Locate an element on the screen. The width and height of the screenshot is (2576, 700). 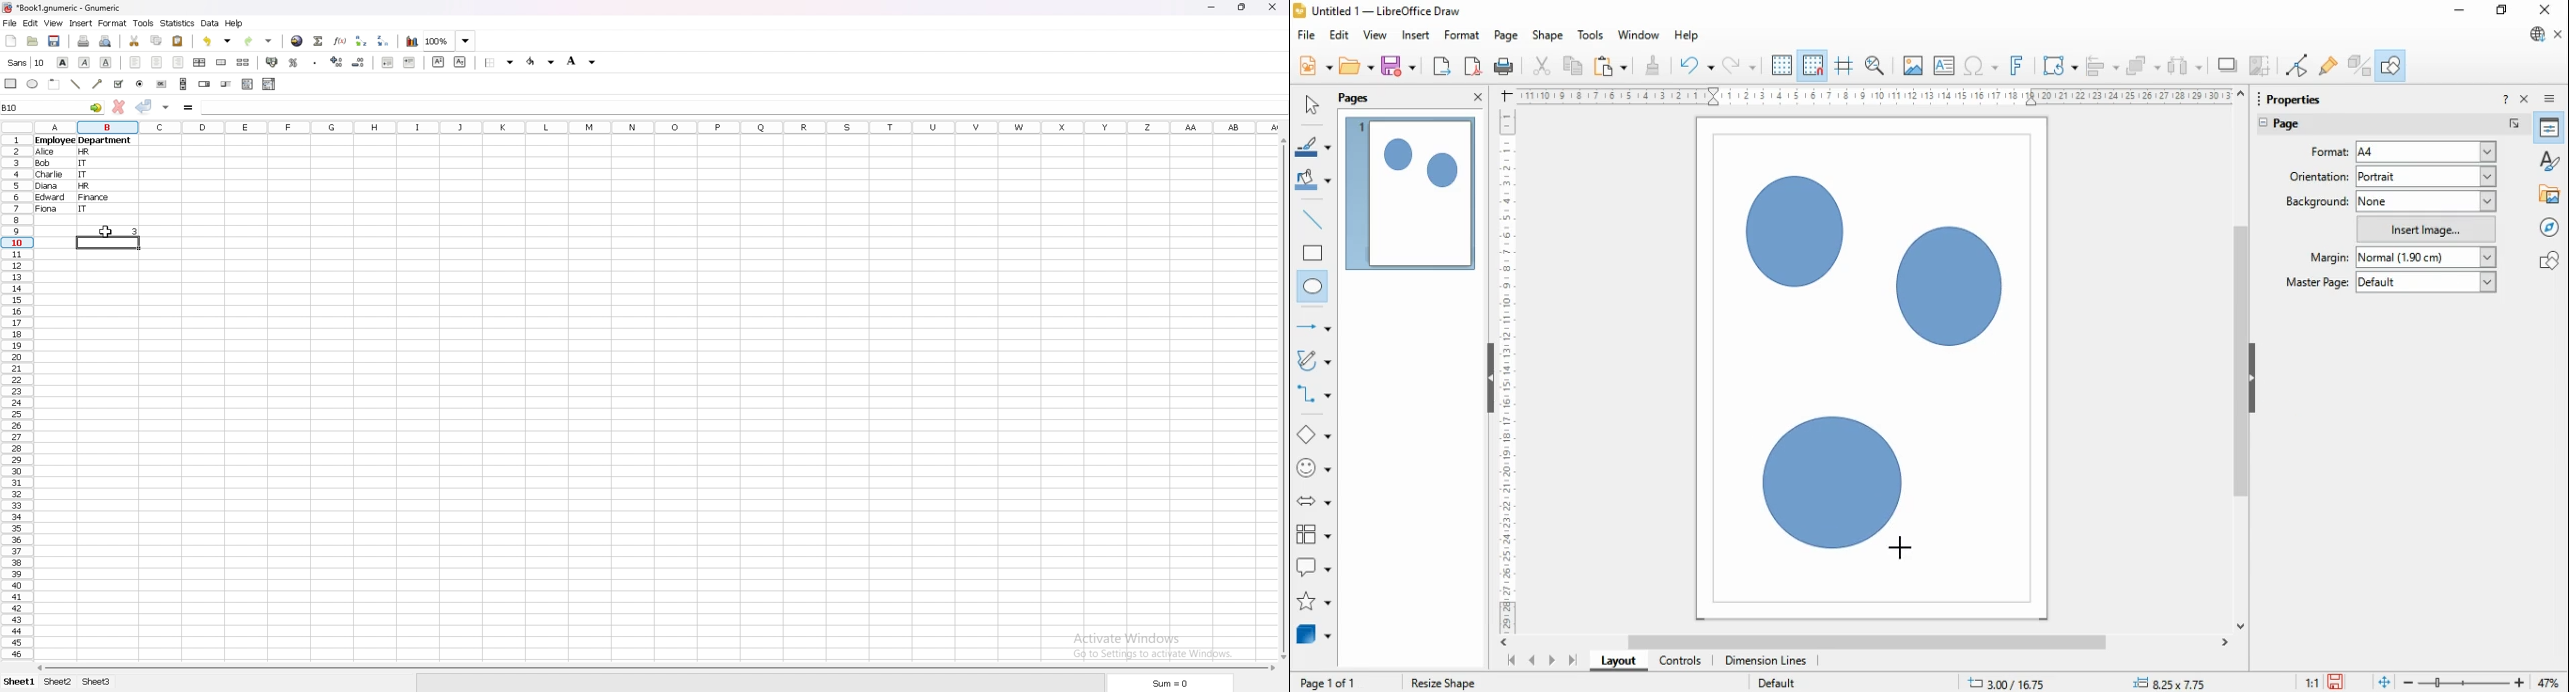
rectangle is located at coordinates (11, 83).